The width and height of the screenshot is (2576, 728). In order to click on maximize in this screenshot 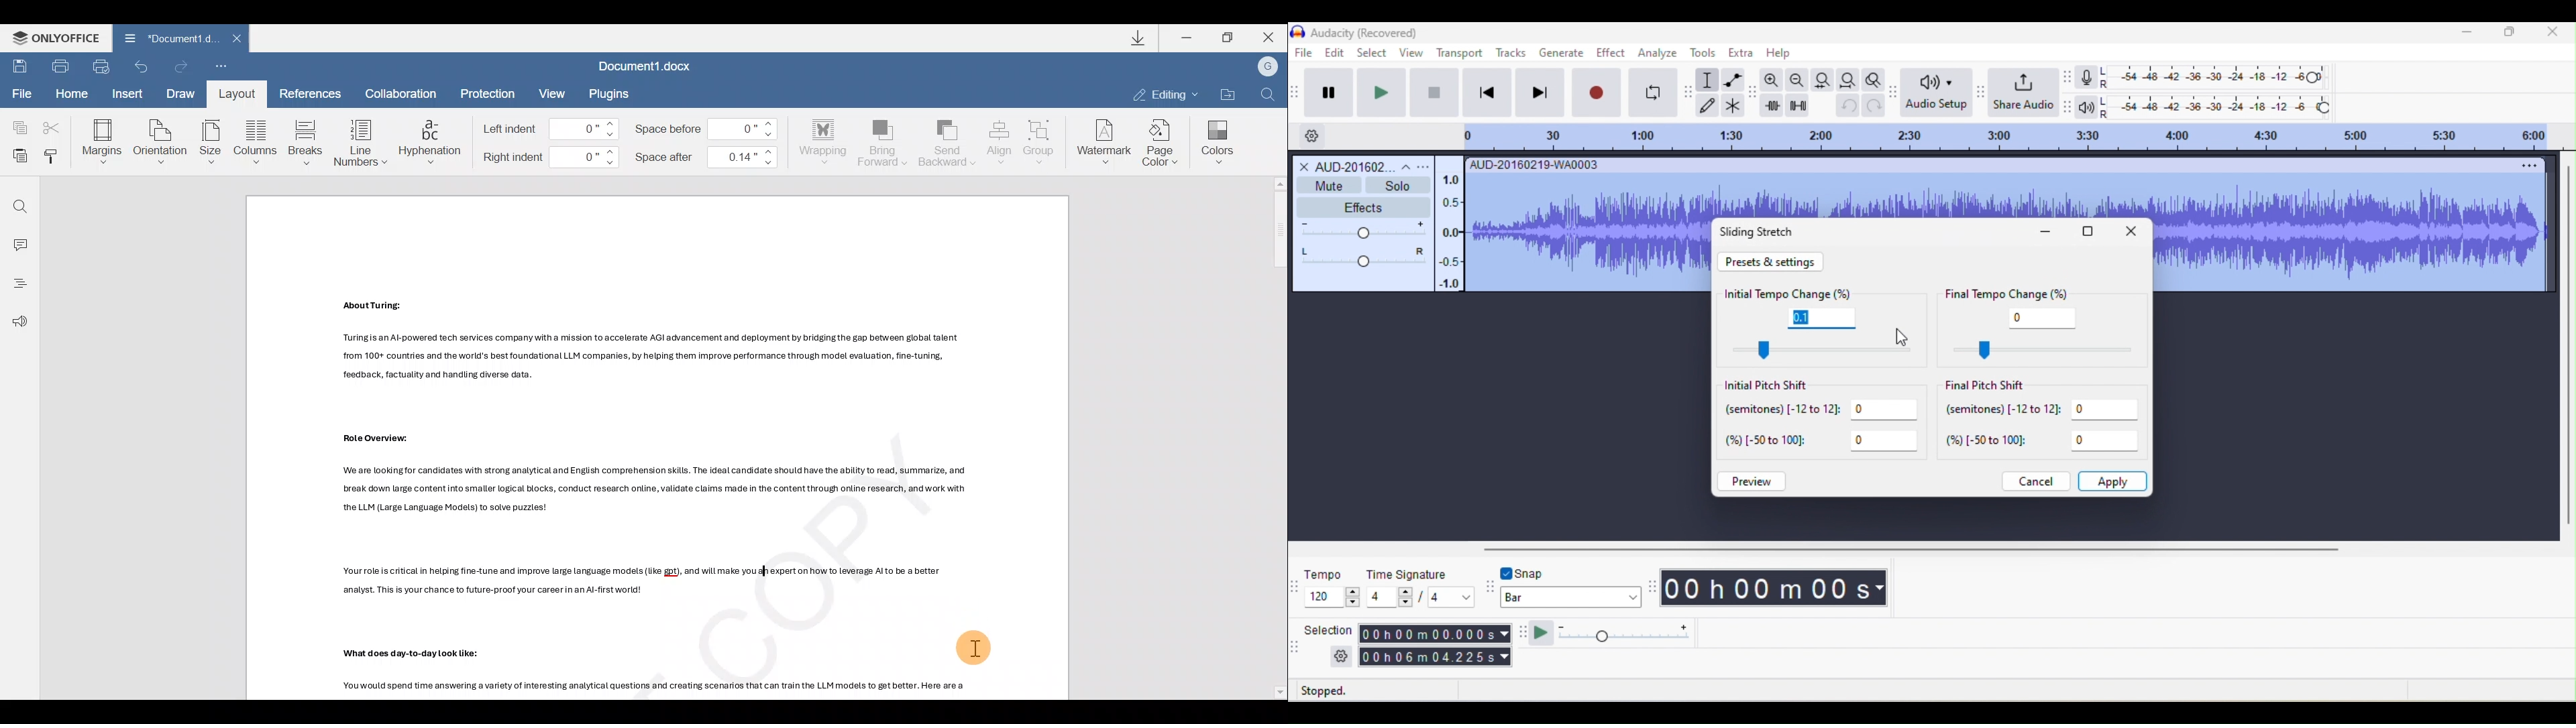, I will do `click(2088, 233)`.